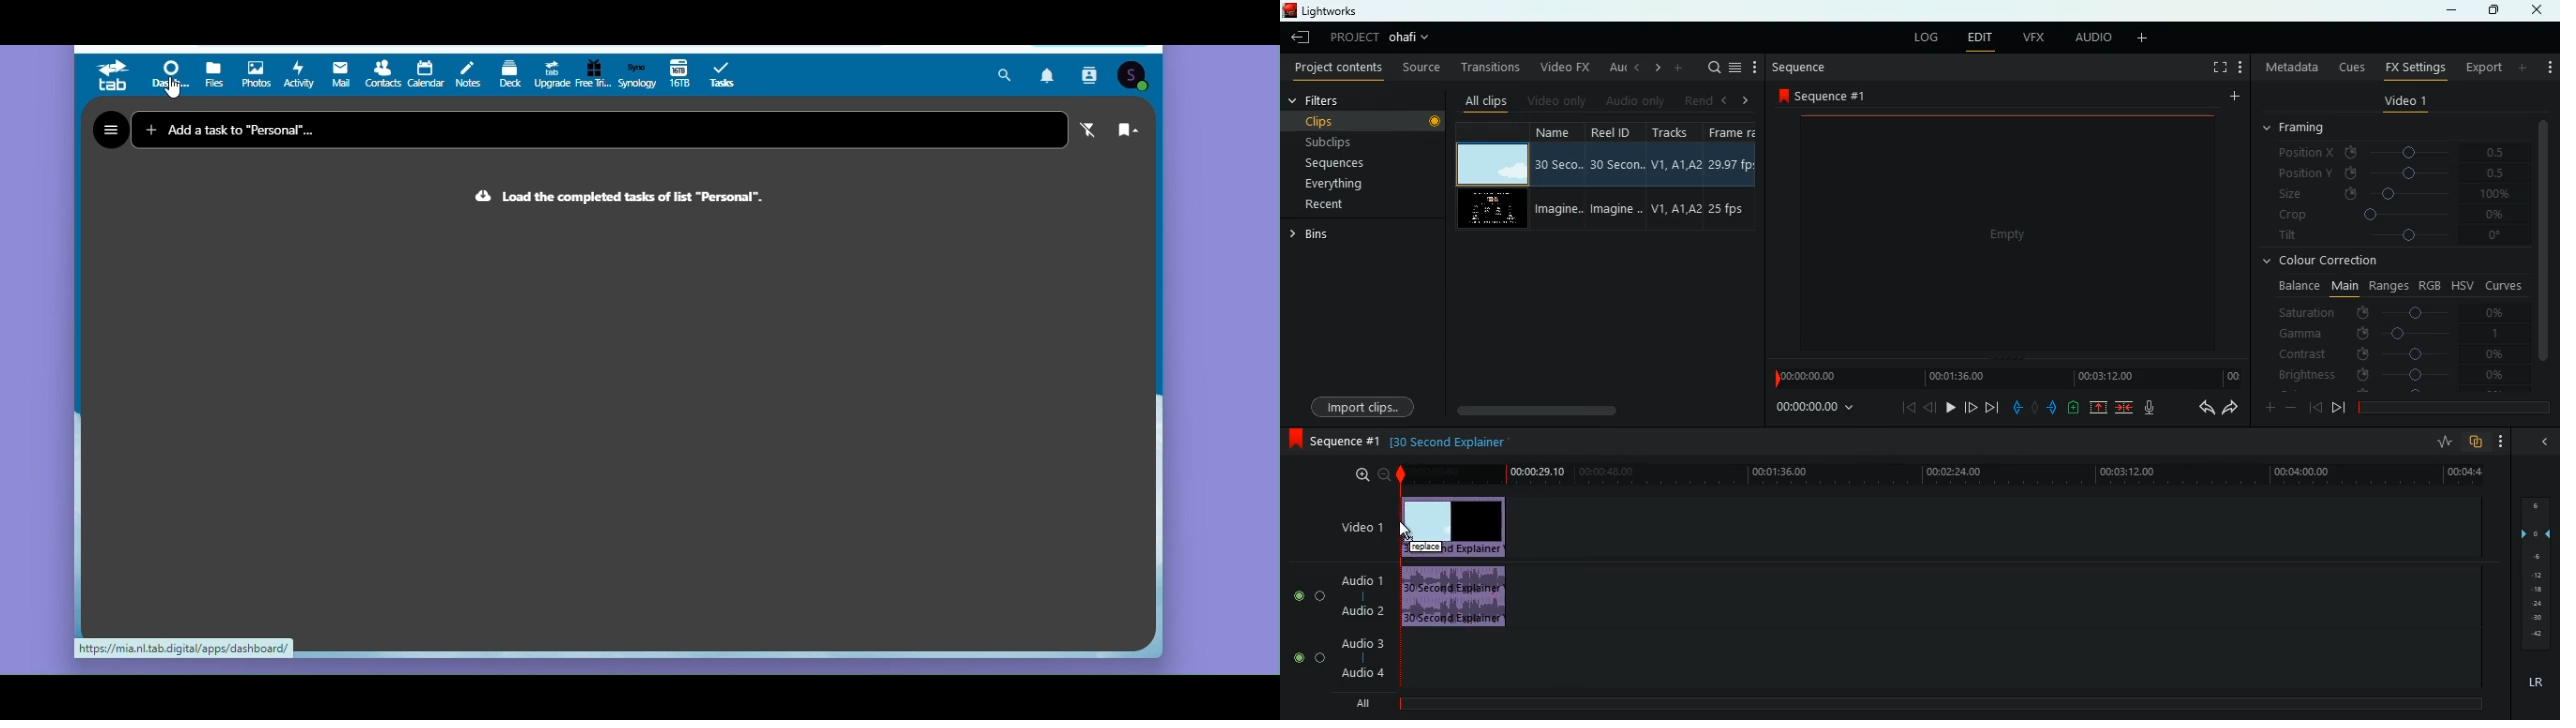 This screenshot has height=728, width=2576. I want to click on audio 3, so click(1357, 642).